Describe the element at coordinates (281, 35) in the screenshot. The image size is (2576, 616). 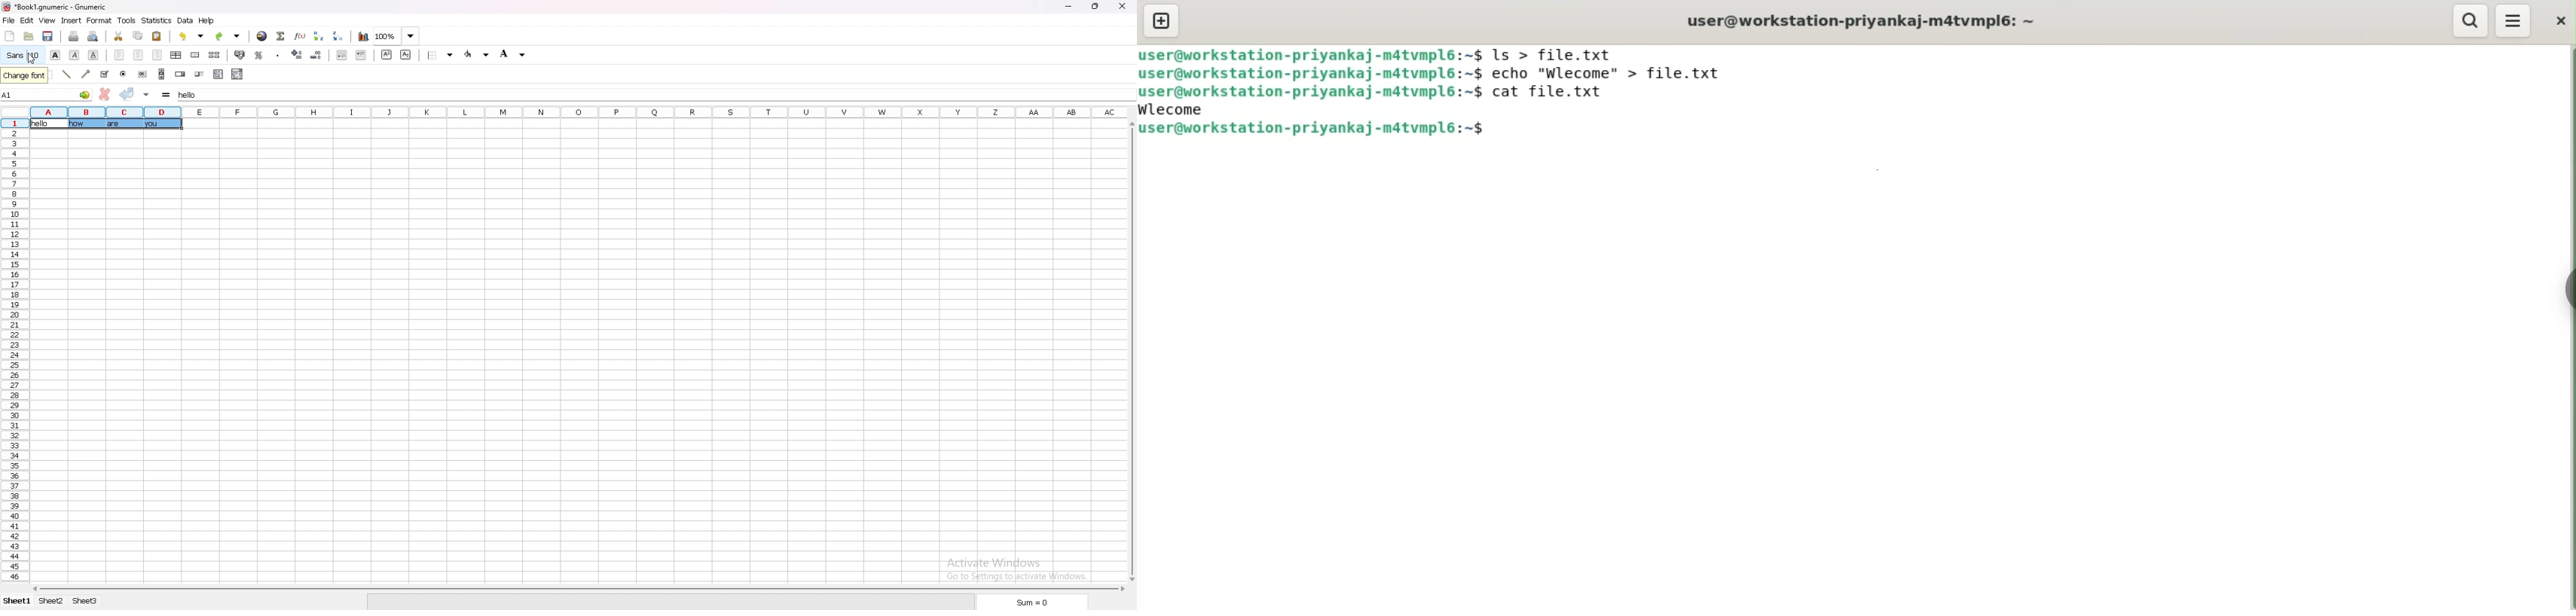
I see `summation` at that location.